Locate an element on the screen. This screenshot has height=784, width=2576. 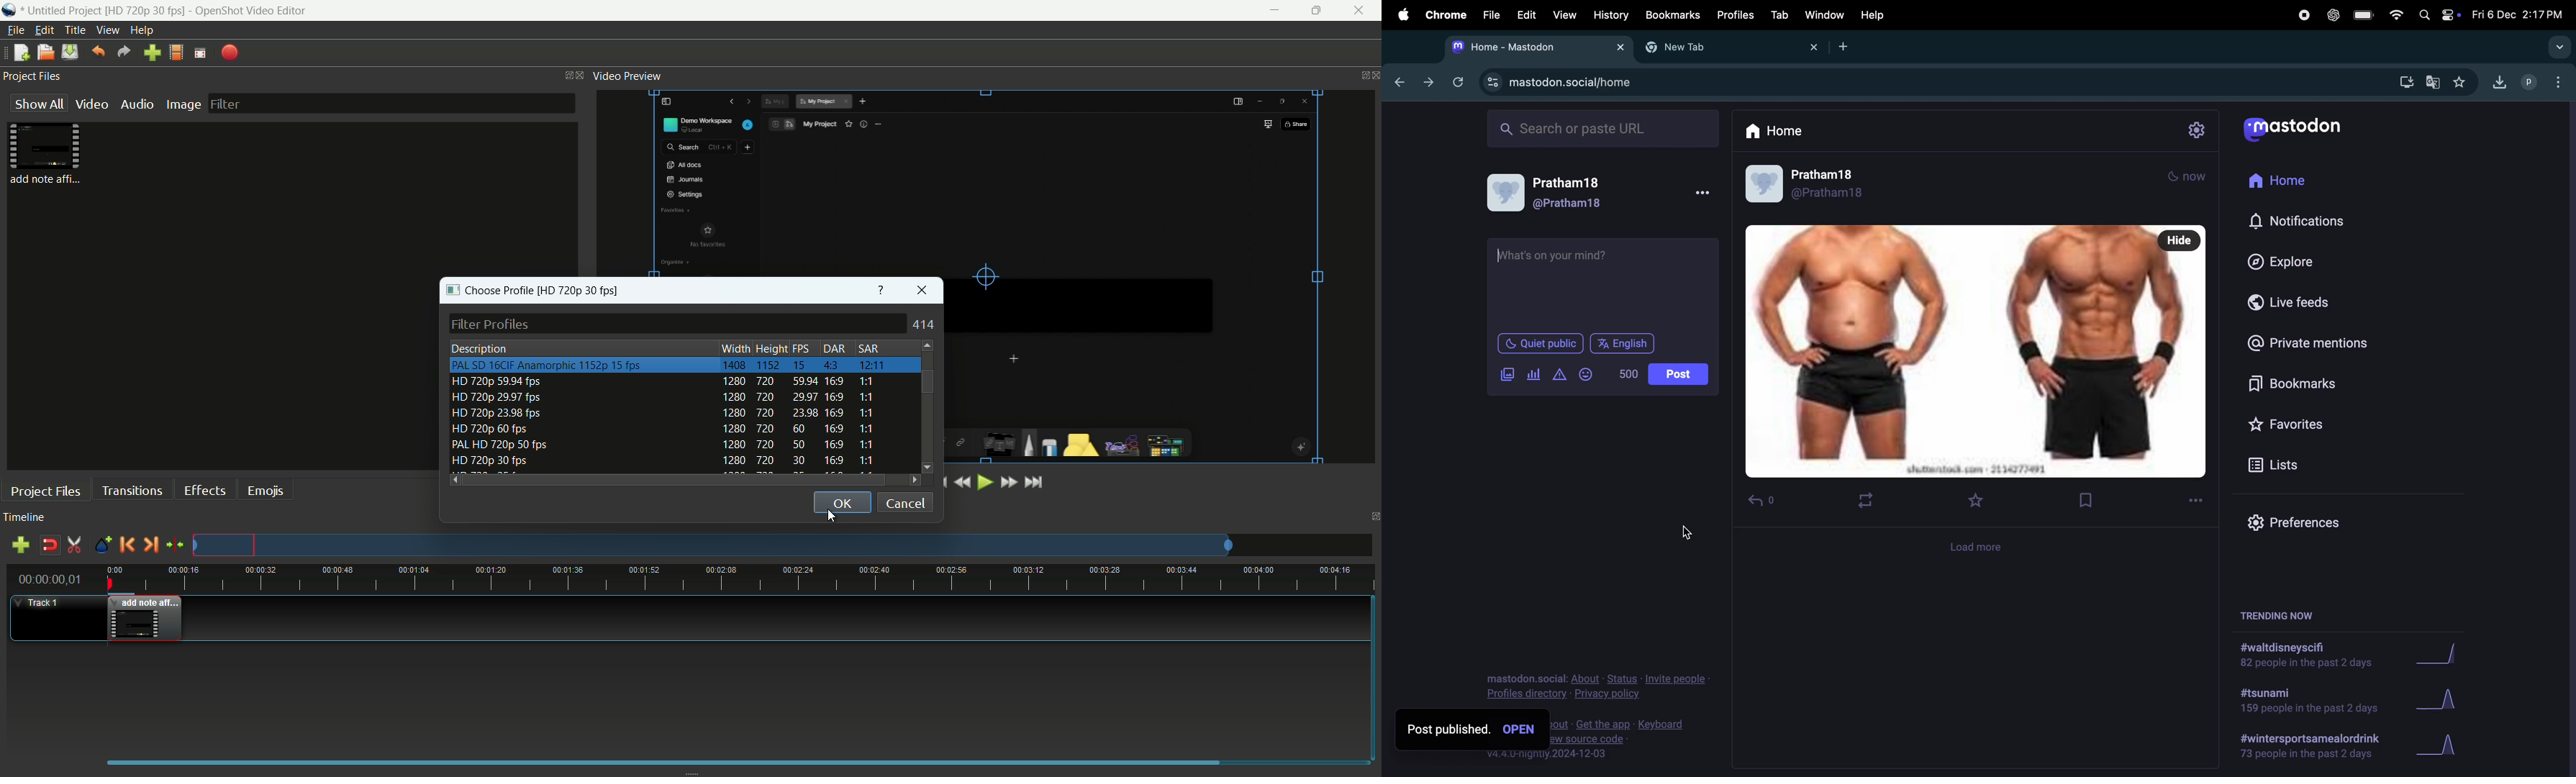
live feeds is located at coordinates (2298, 306).